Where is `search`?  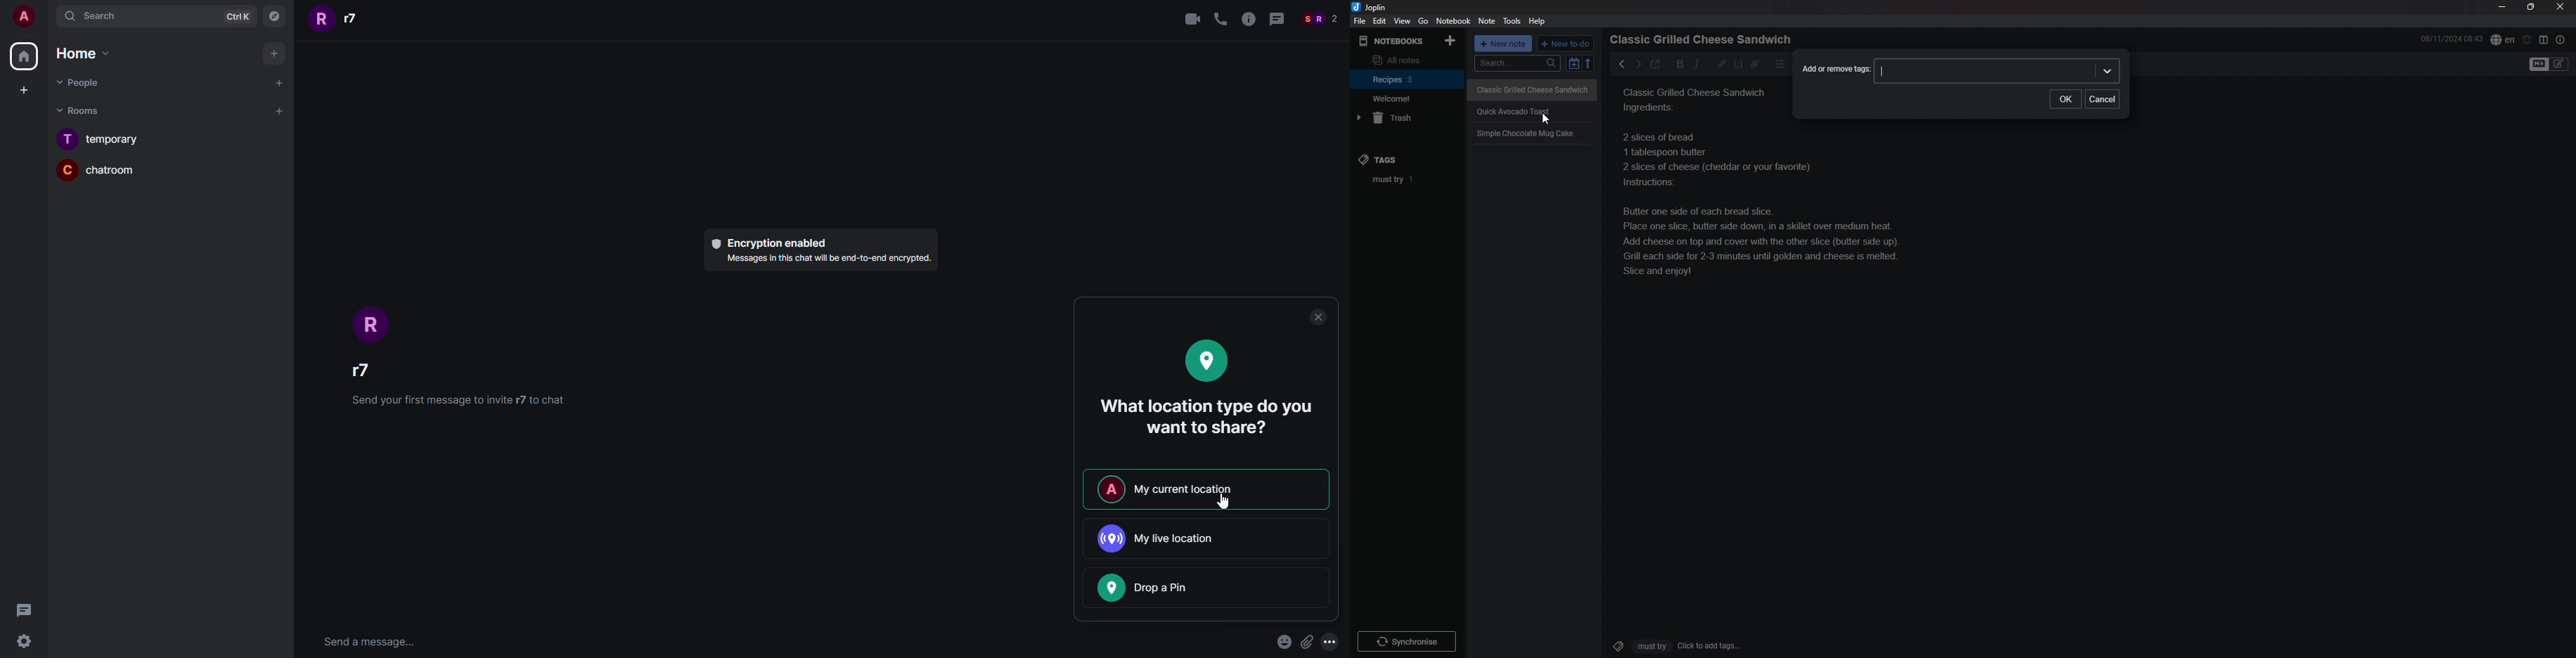
search is located at coordinates (1518, 64).